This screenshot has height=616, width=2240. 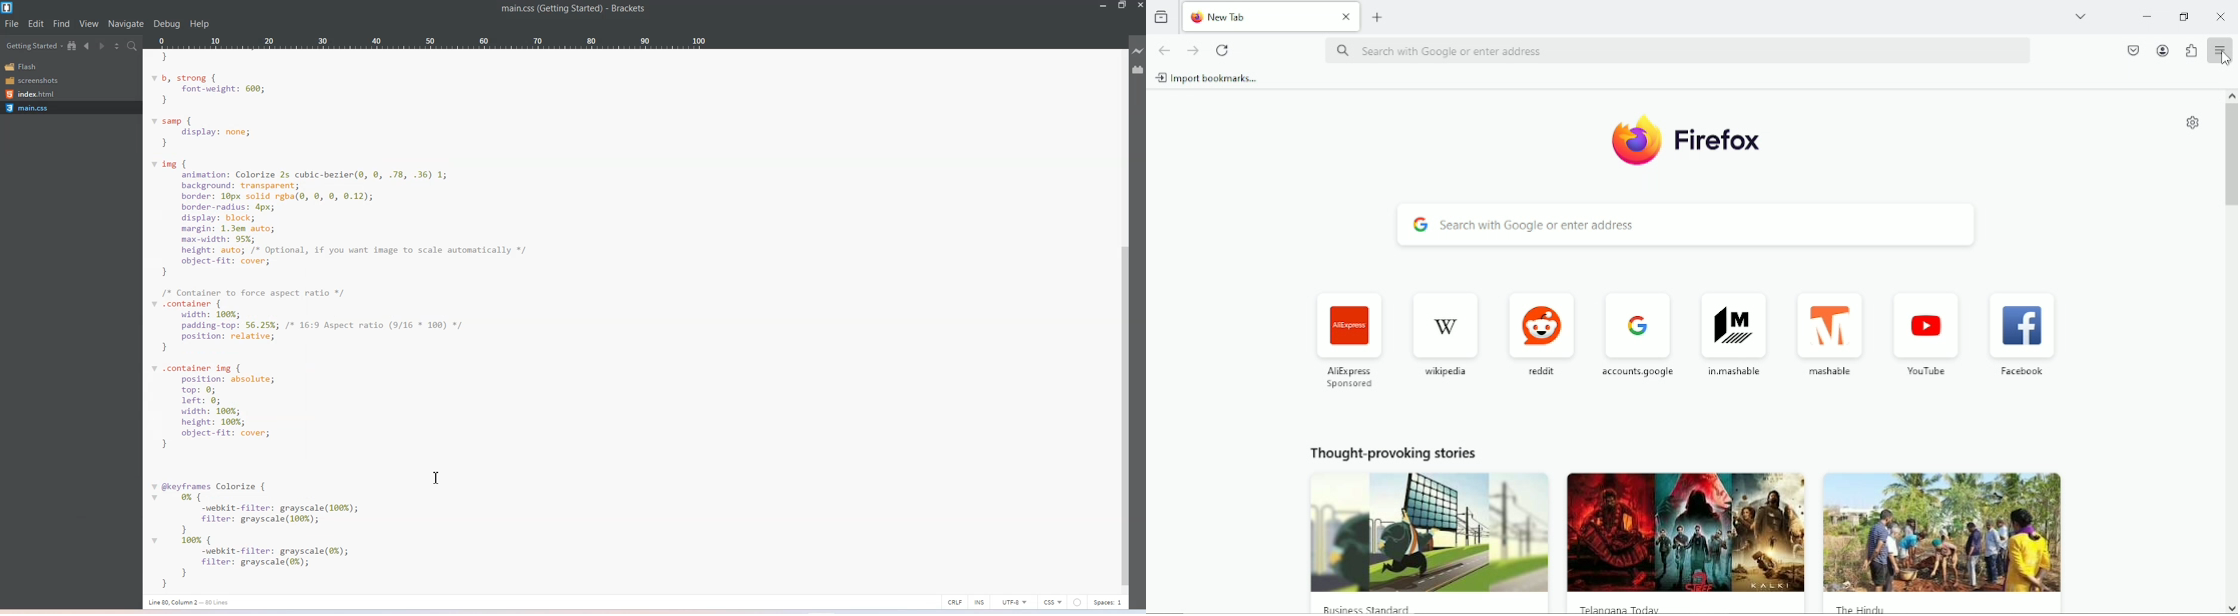 What do you see at coordinates (8, 8) in the screenshot?
I see `Logo` at bounding box center [8, 8].